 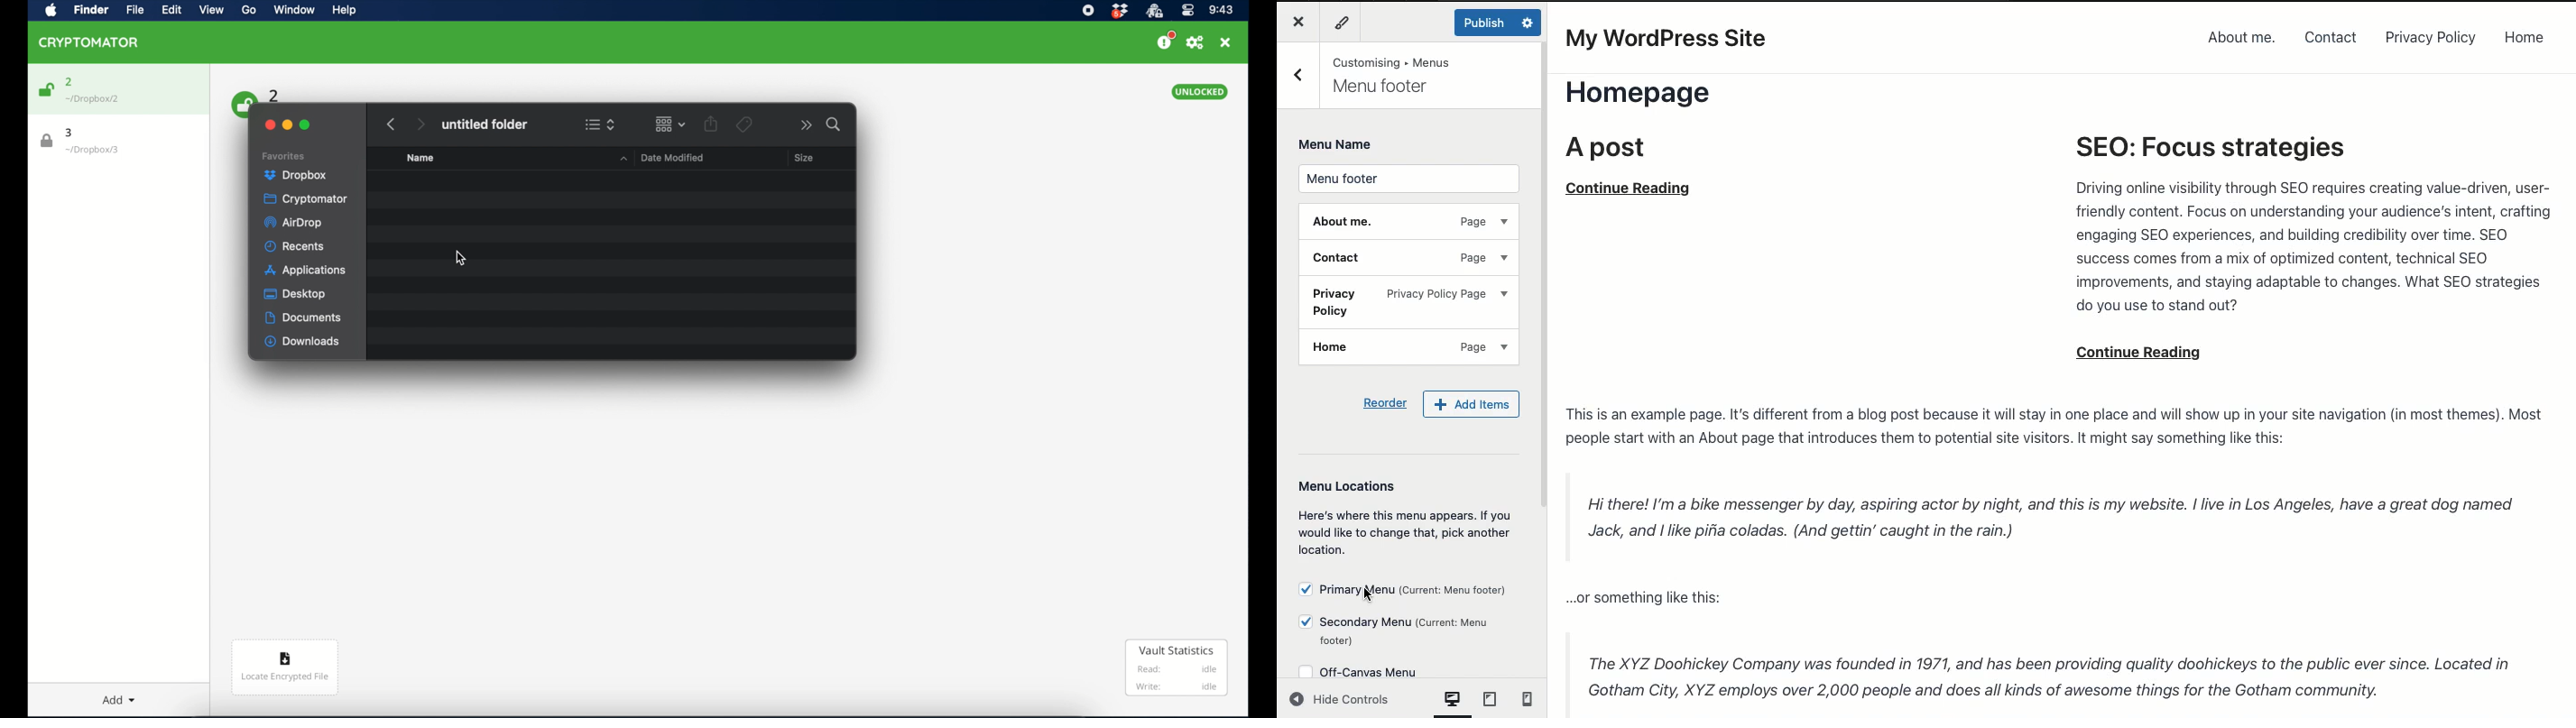 I want to click on favorites, so click(x=284, y=156).